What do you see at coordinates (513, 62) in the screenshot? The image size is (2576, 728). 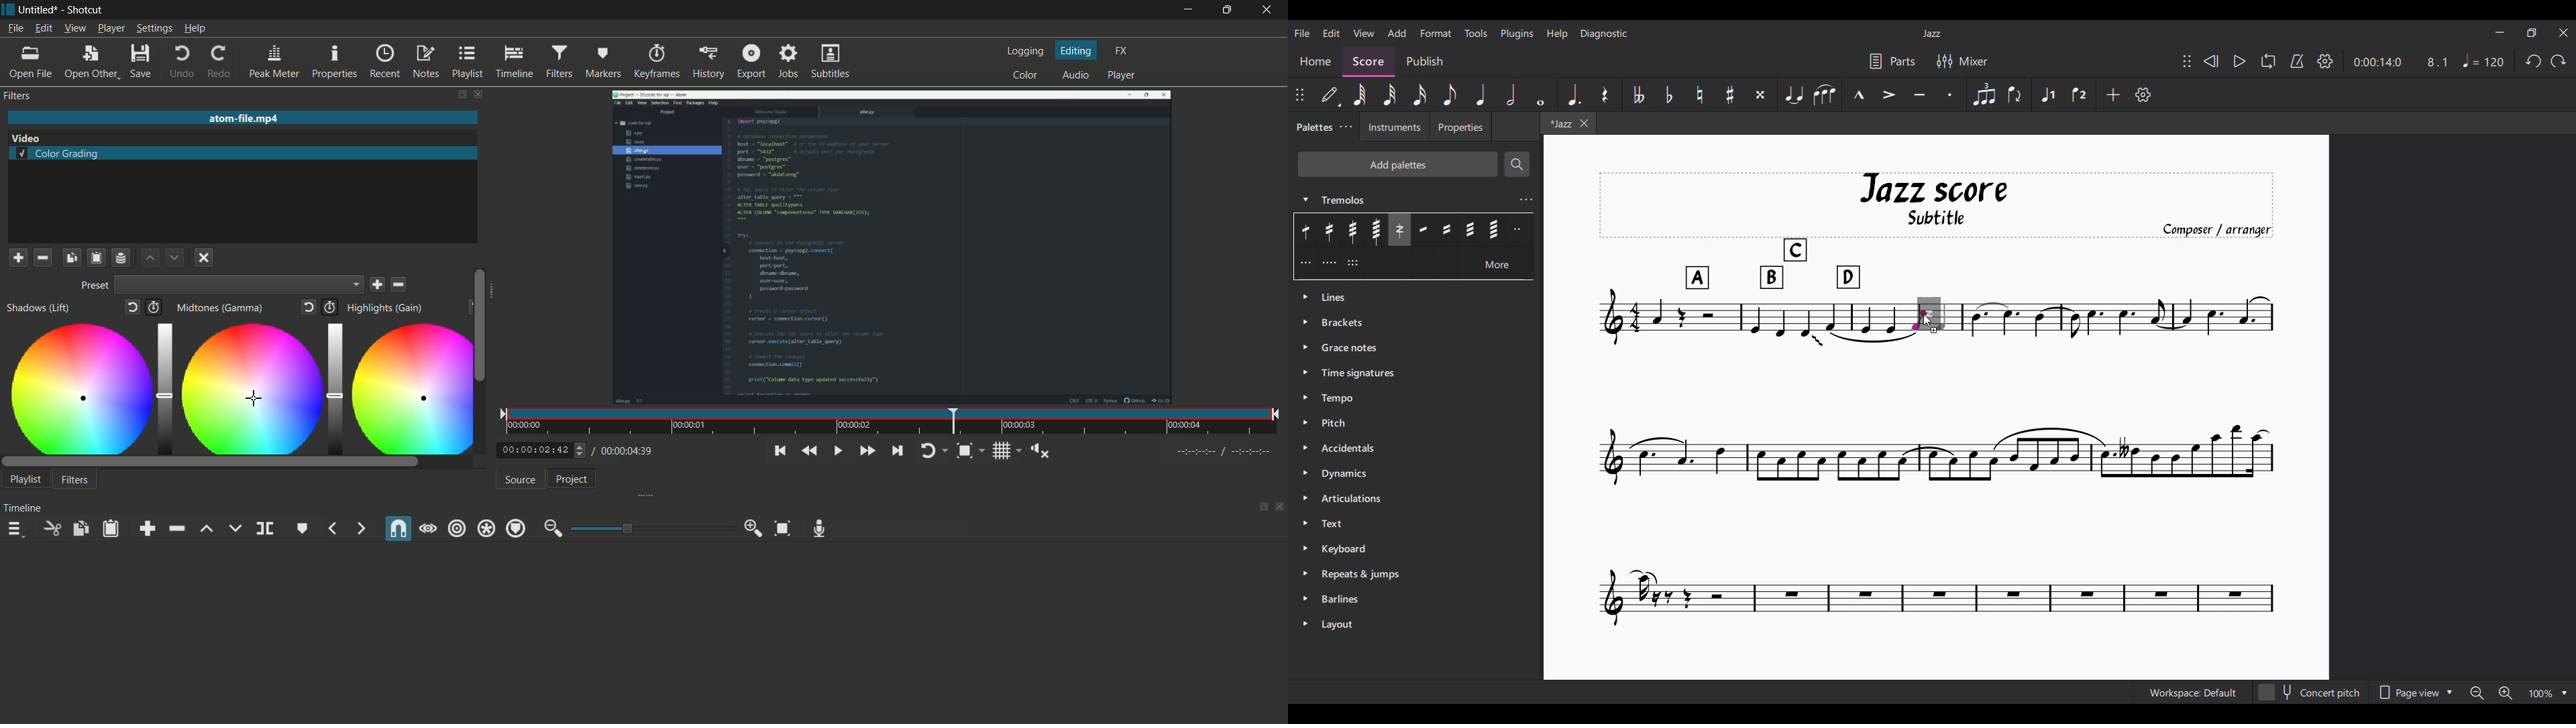 I see `timeline` at bounding box center [513, 62].